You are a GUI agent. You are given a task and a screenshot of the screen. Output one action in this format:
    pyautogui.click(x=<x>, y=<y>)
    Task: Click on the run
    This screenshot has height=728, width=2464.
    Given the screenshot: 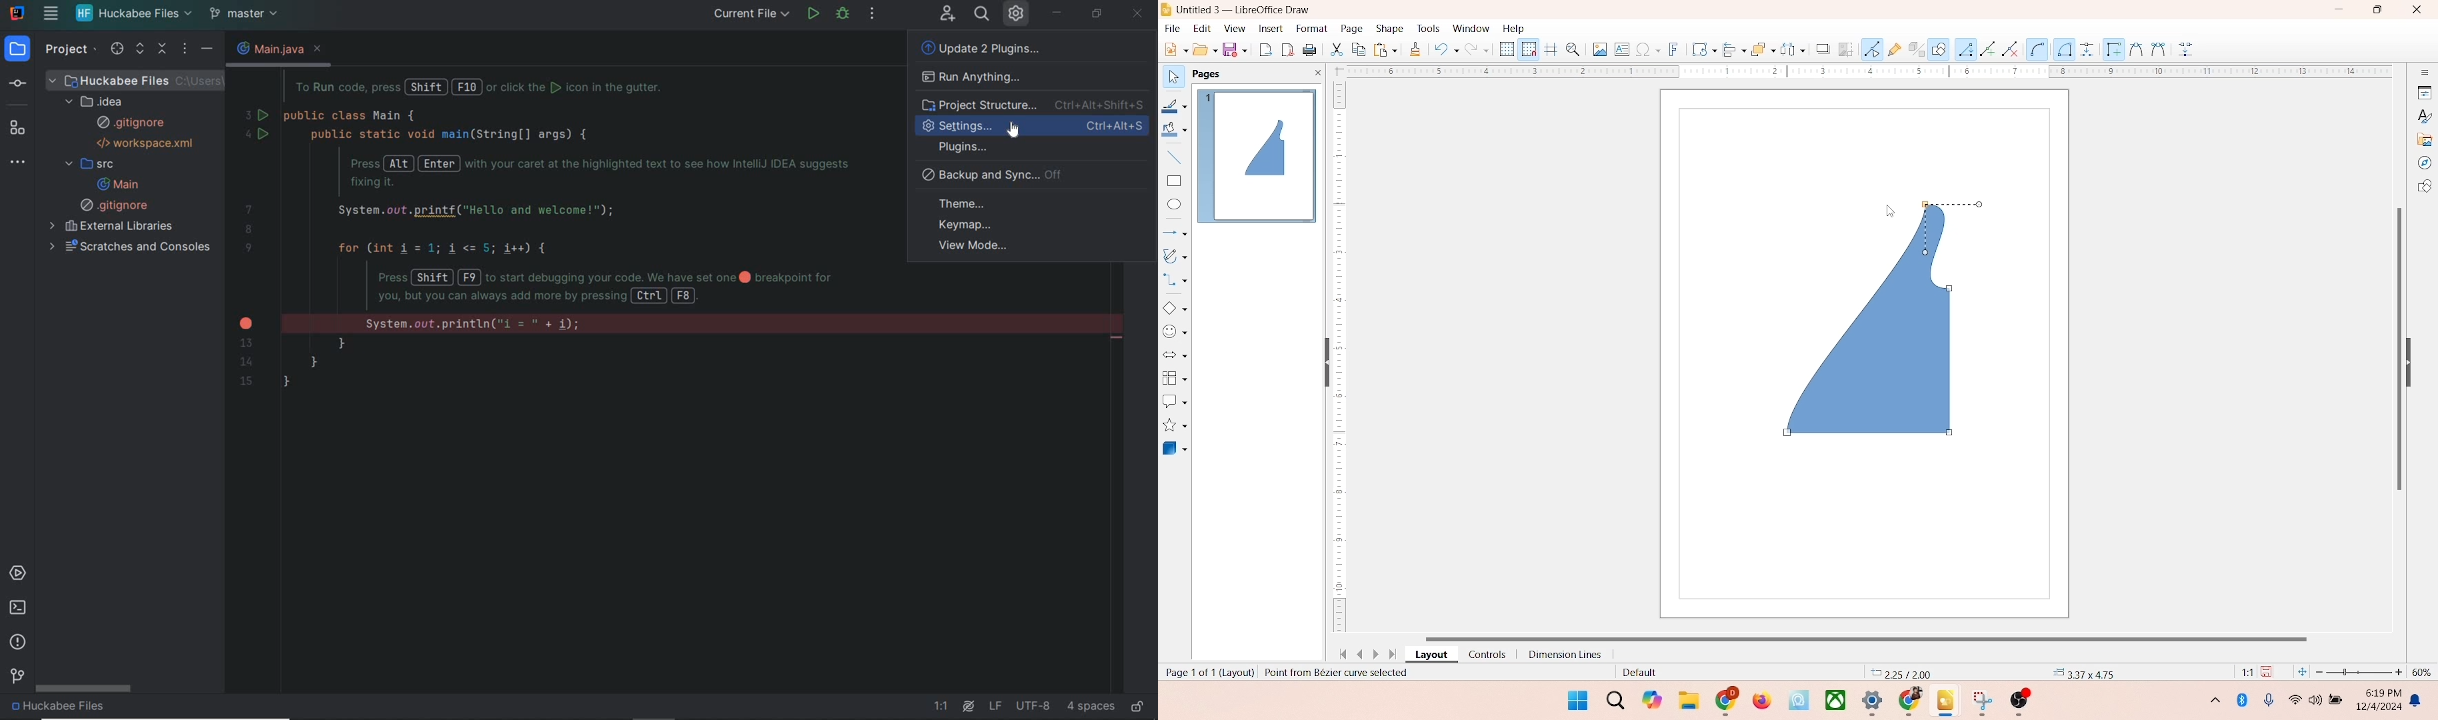 What is the action you would take?
    pyautogui.click(x=813, y=15)
    